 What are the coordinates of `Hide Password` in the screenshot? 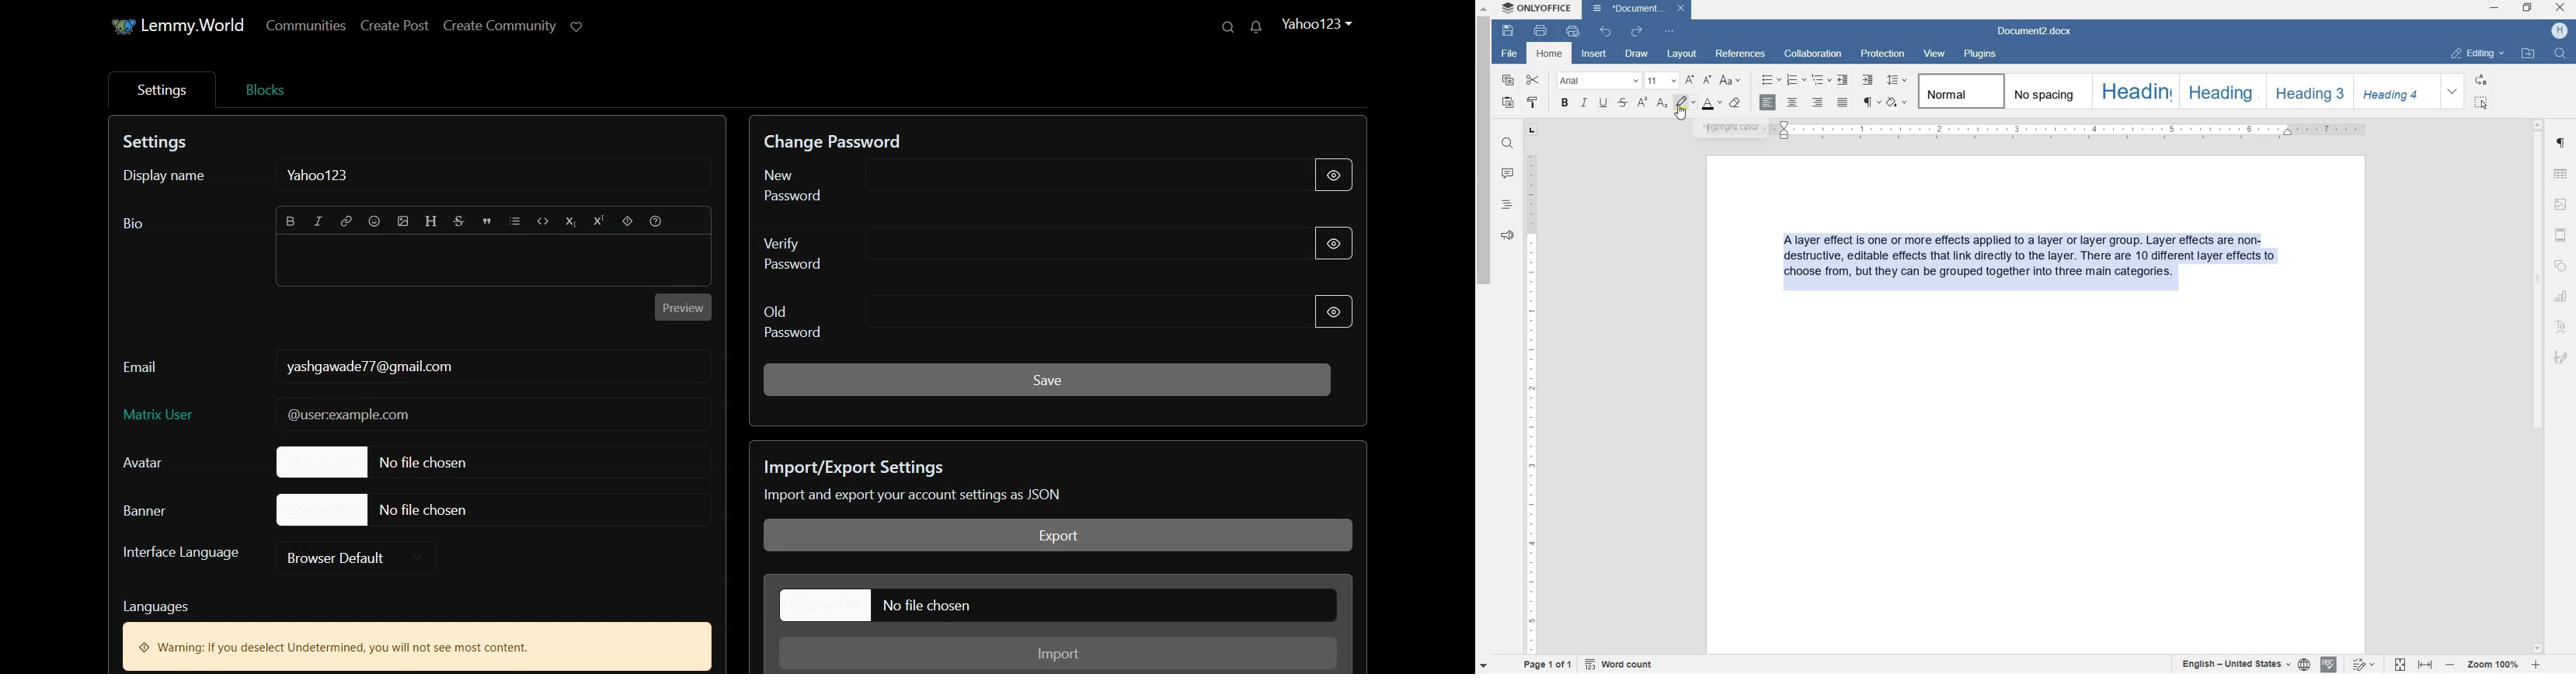 It's located at (1336, 176).